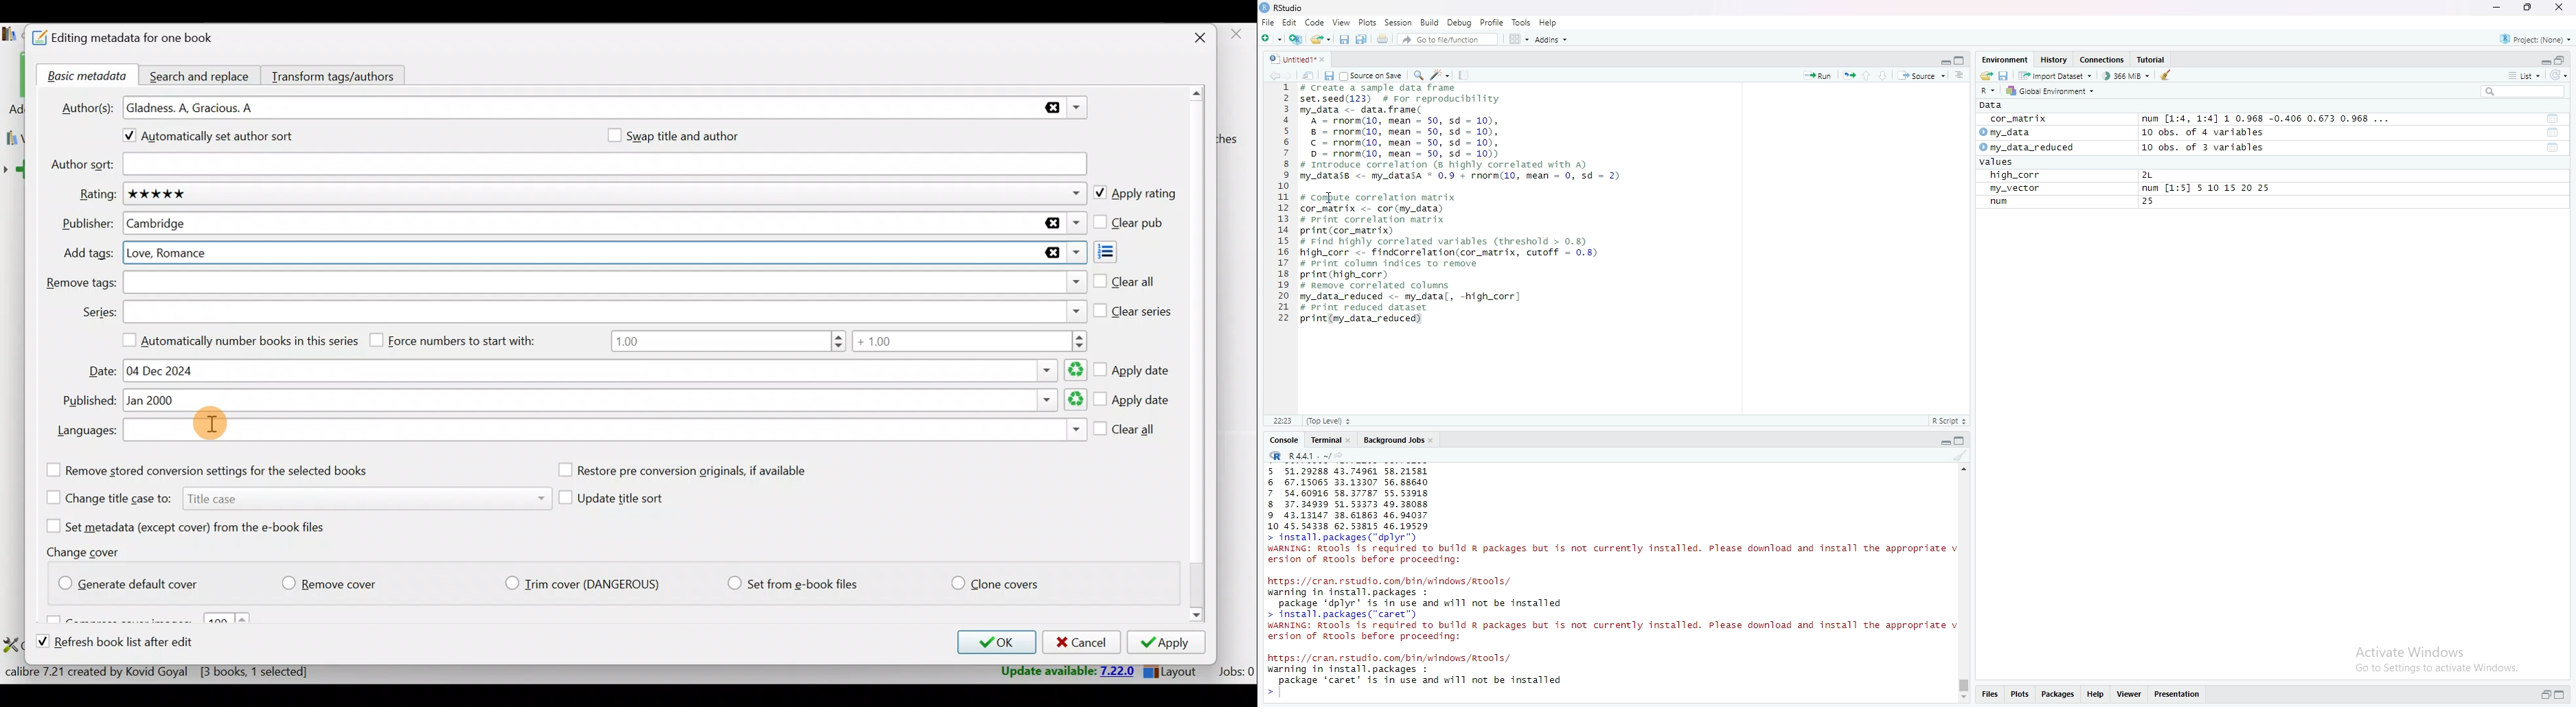 This screenshot has height=728, width=2576. I want to click on Untitled1*, so click(1292, 59).